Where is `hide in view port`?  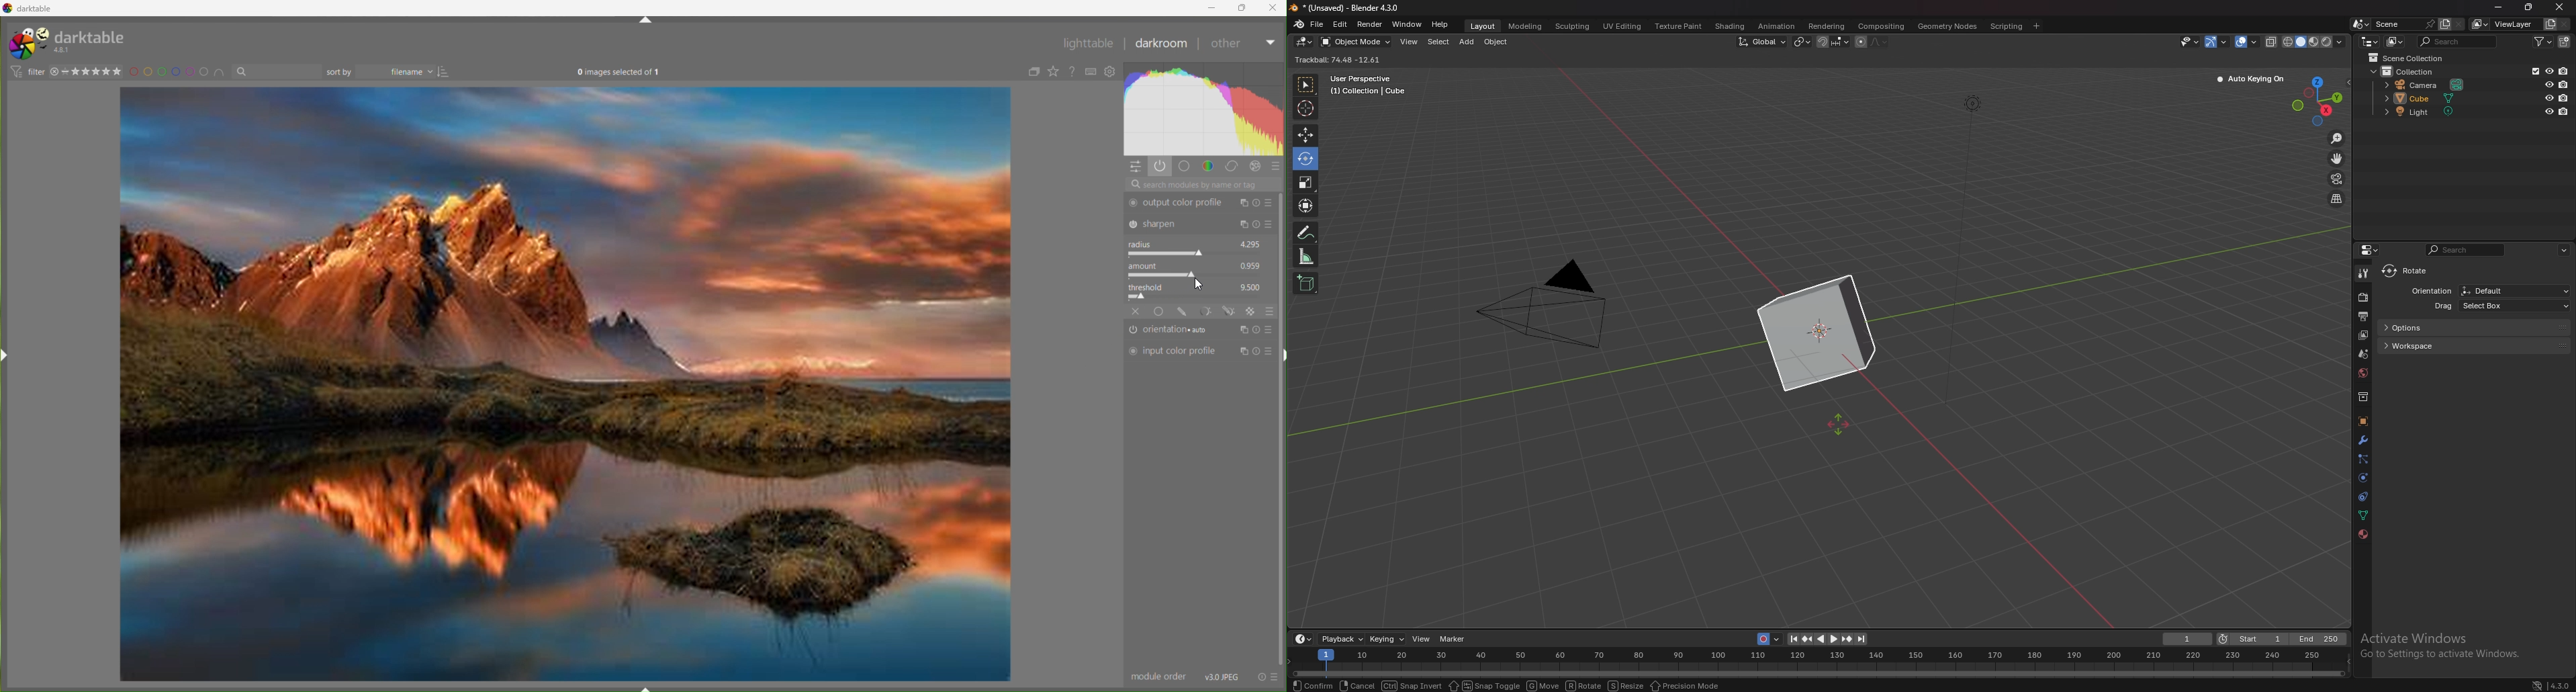 hide in view port is located at coordinates (2550, 97).